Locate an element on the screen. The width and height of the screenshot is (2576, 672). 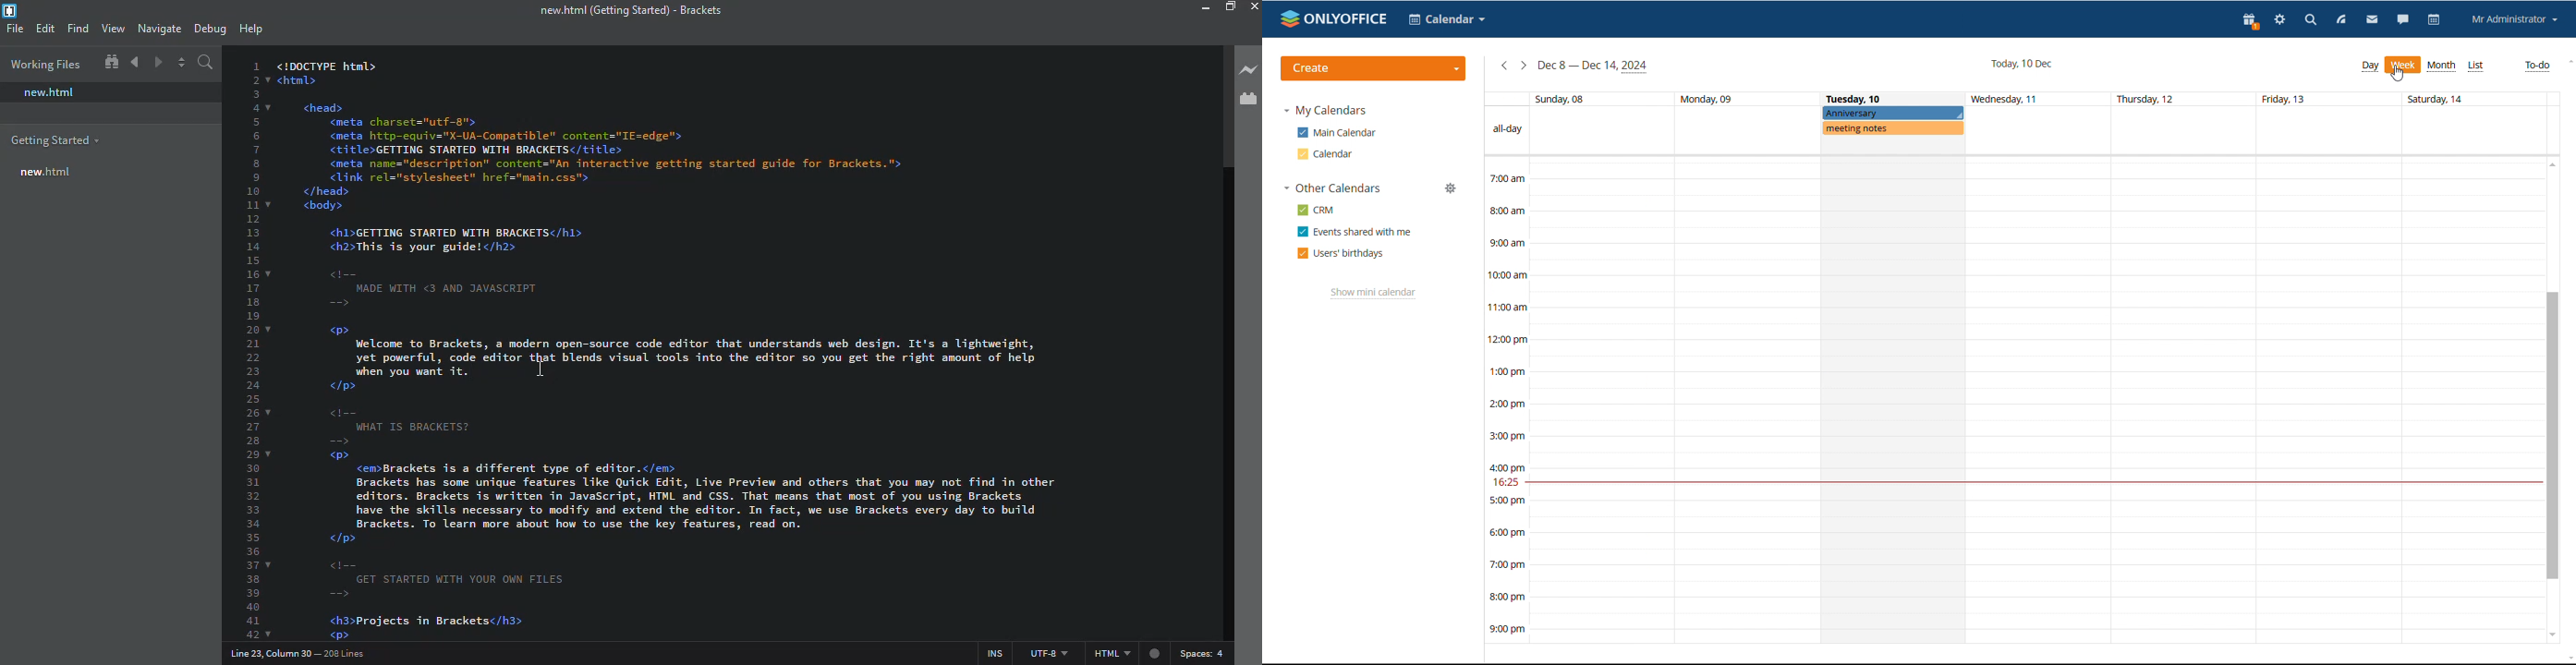
line number is located at coordinates (256, 345).